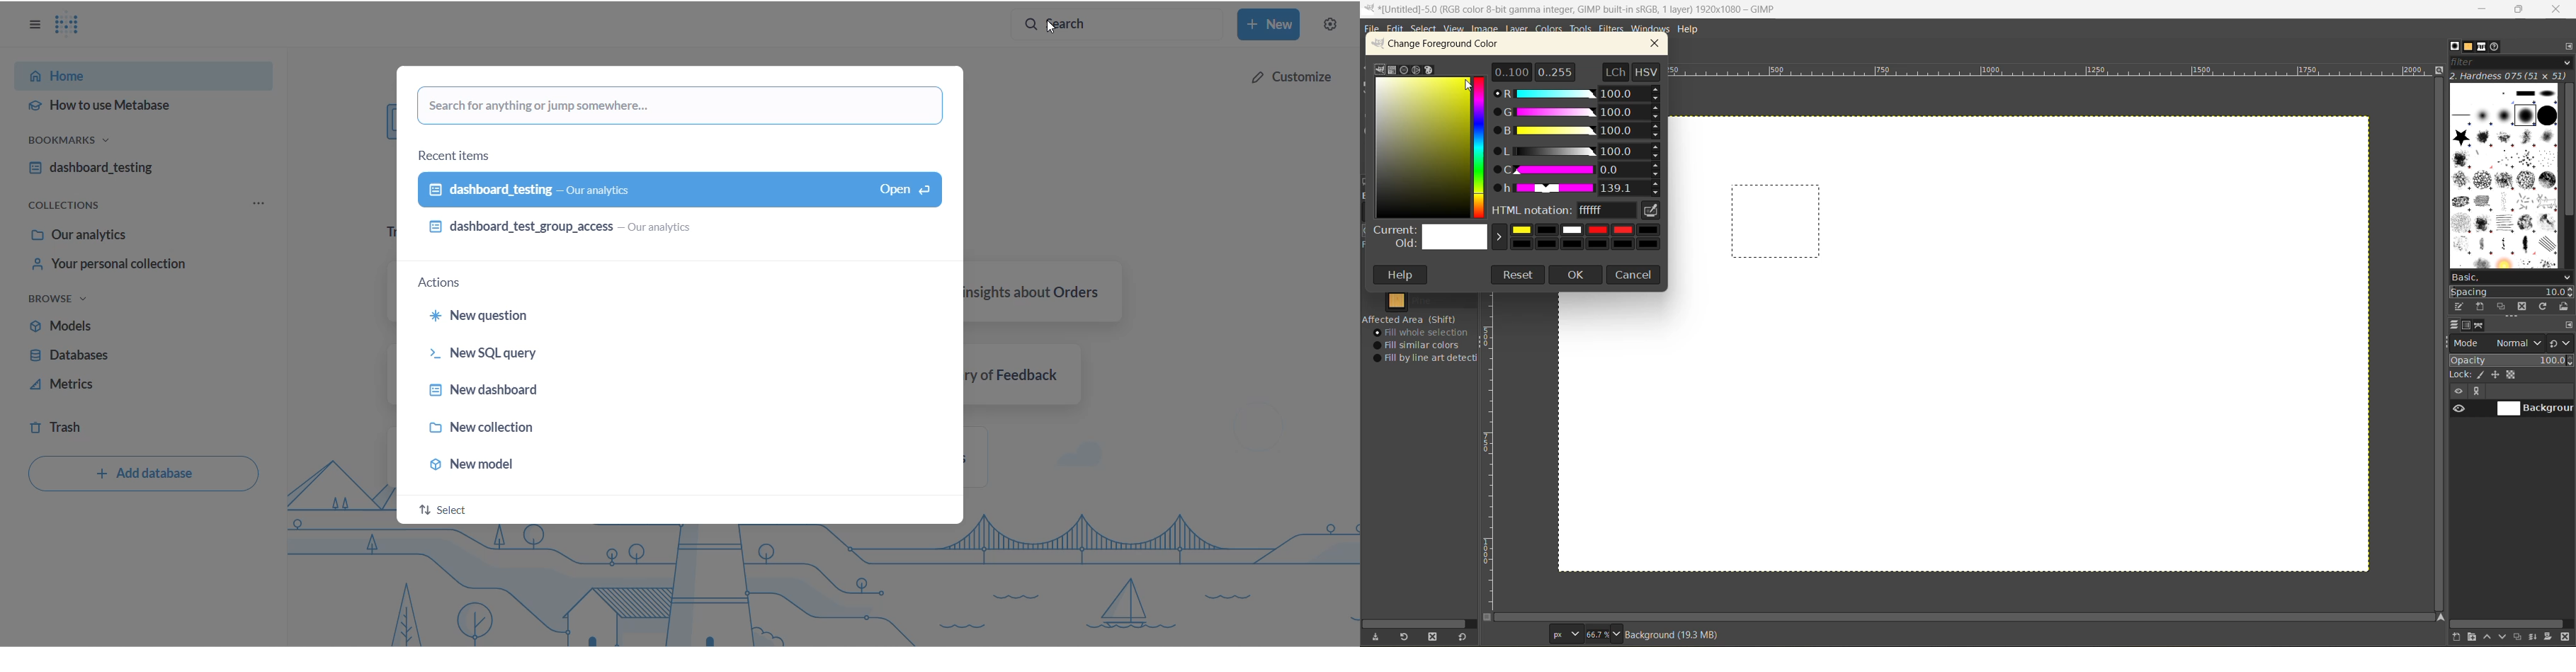  Describe the element at coordinates (2512, 290) in the screenshot. I see `spacing` at that location.